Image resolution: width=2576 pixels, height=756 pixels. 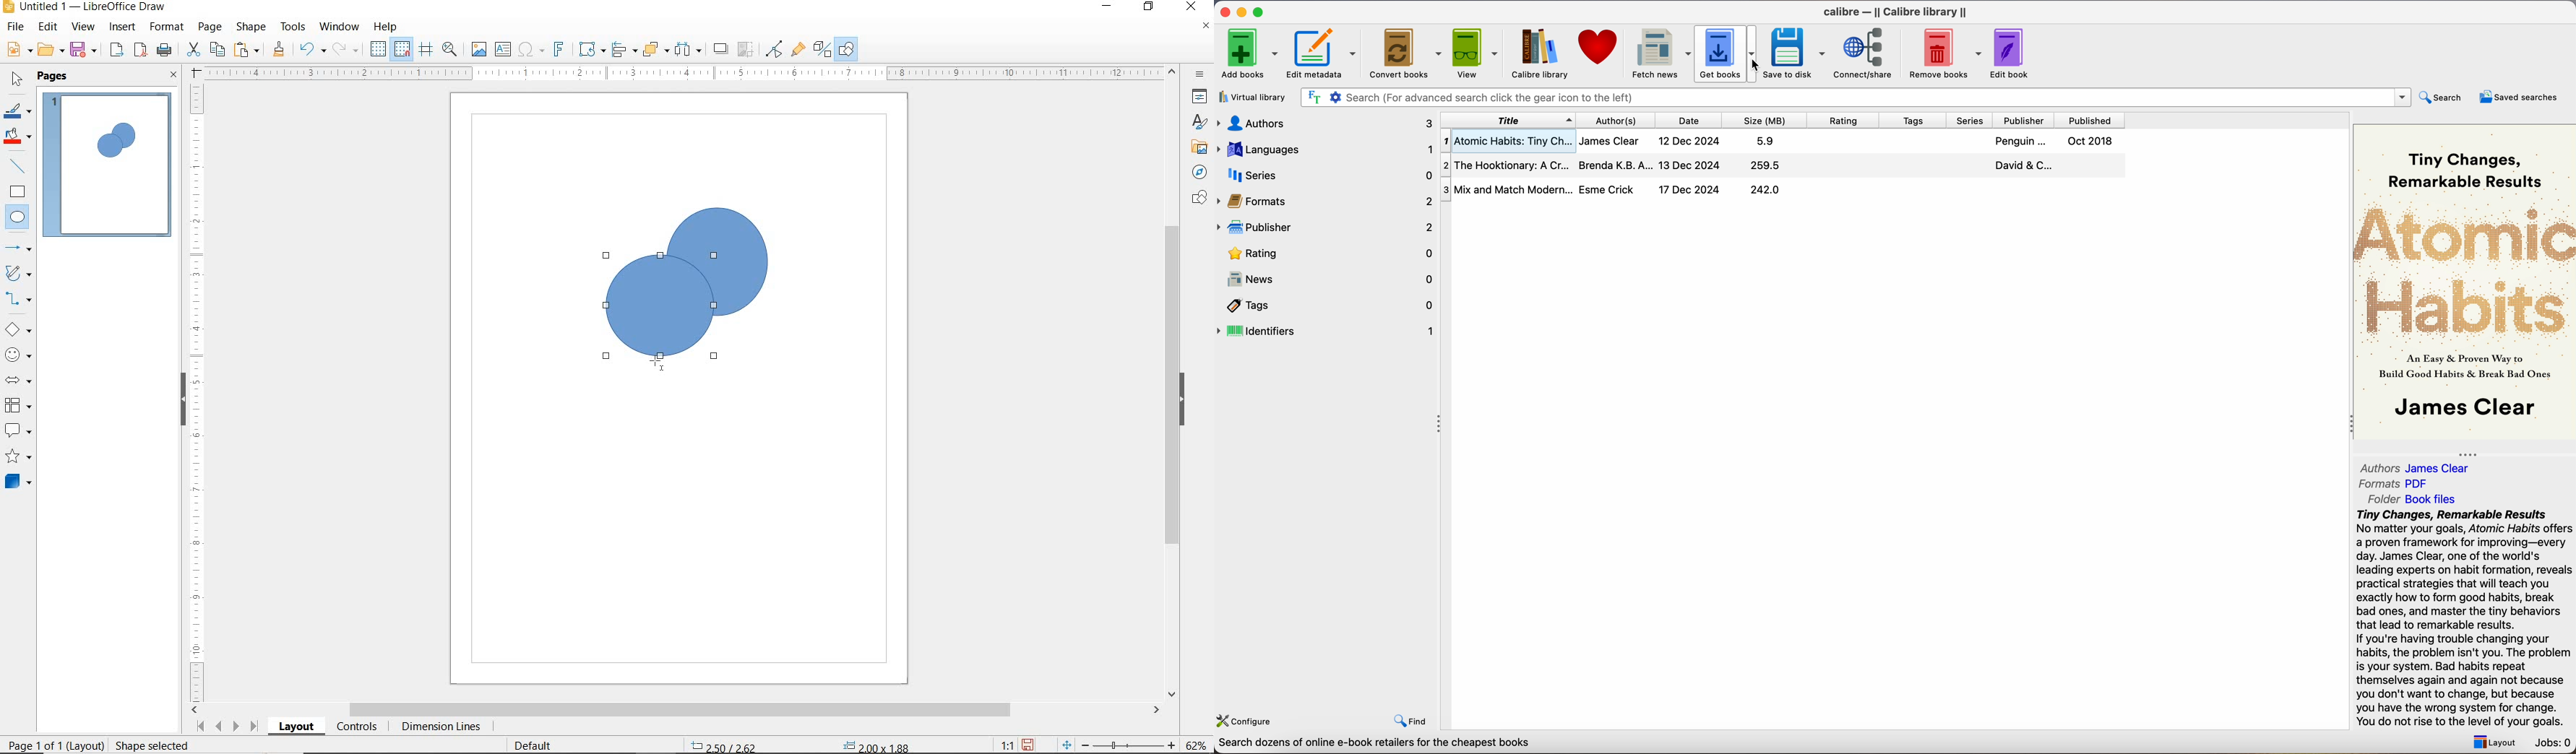 I want to click on EXPORT, so click(x=117, y=51).